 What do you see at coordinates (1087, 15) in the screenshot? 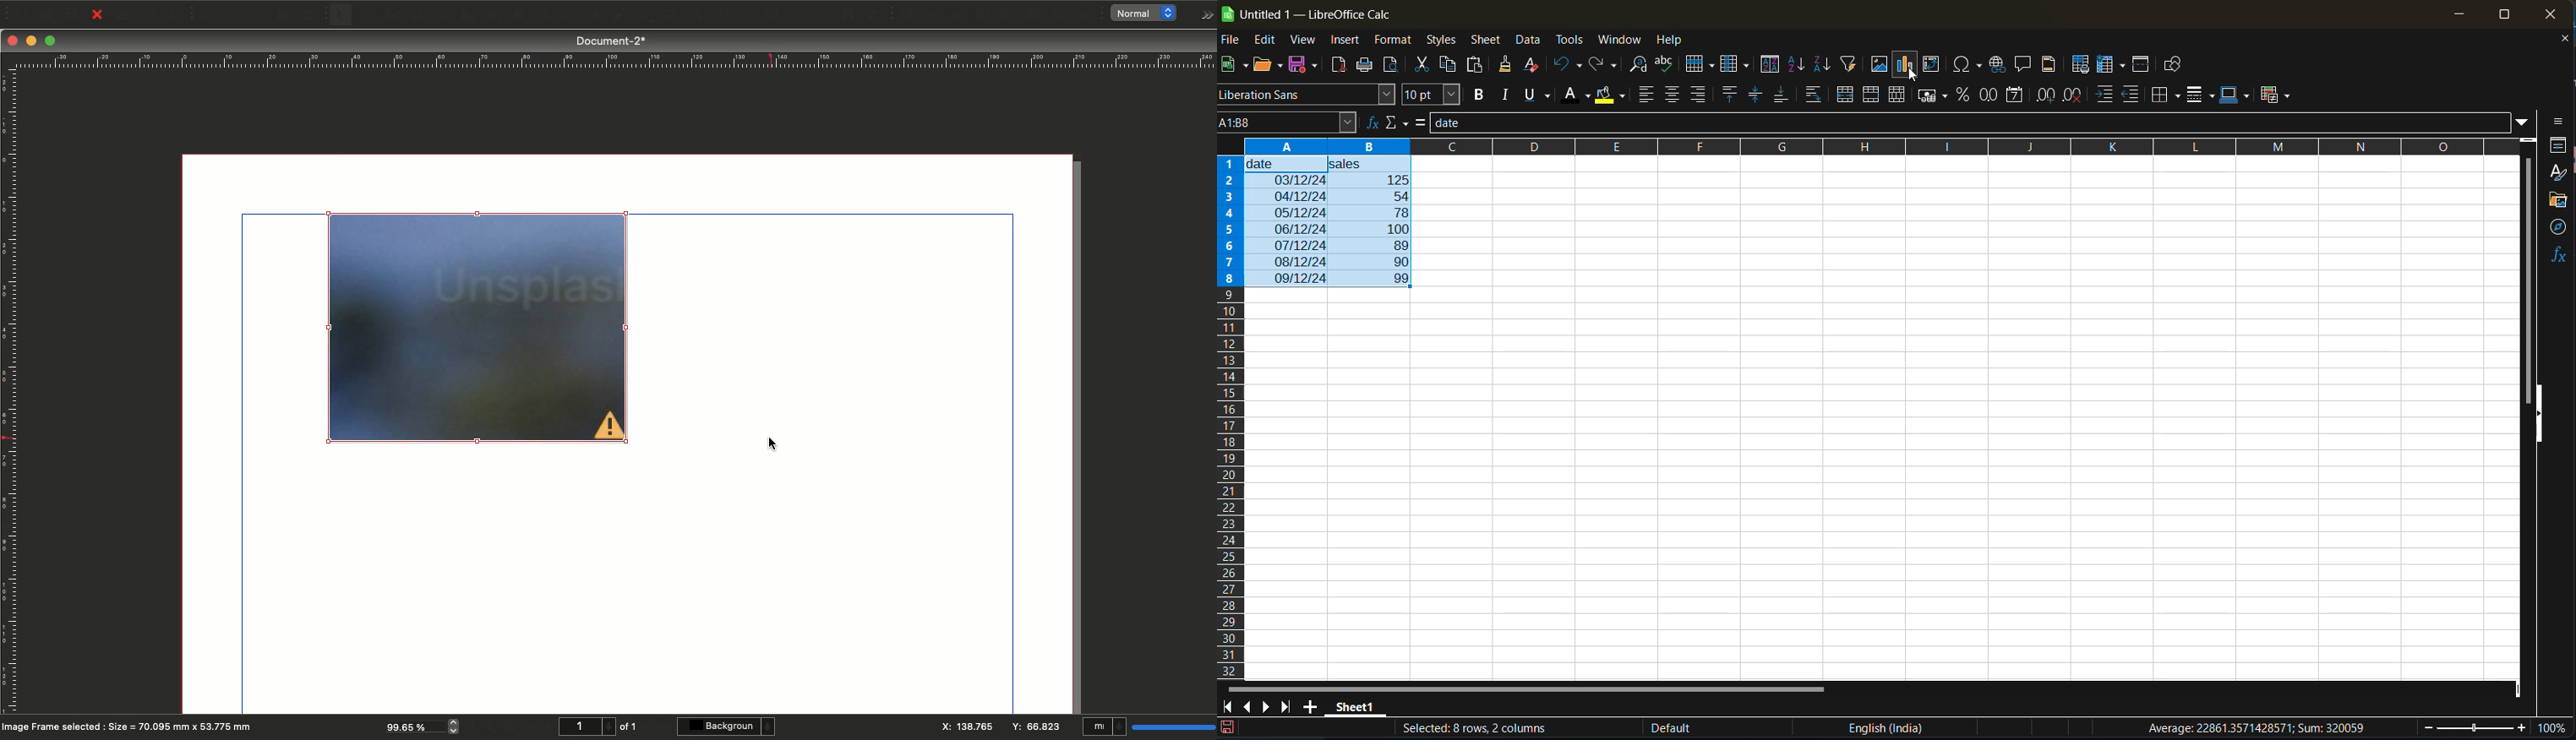
I see `Link annotation` at bounding box center [1087, 15].